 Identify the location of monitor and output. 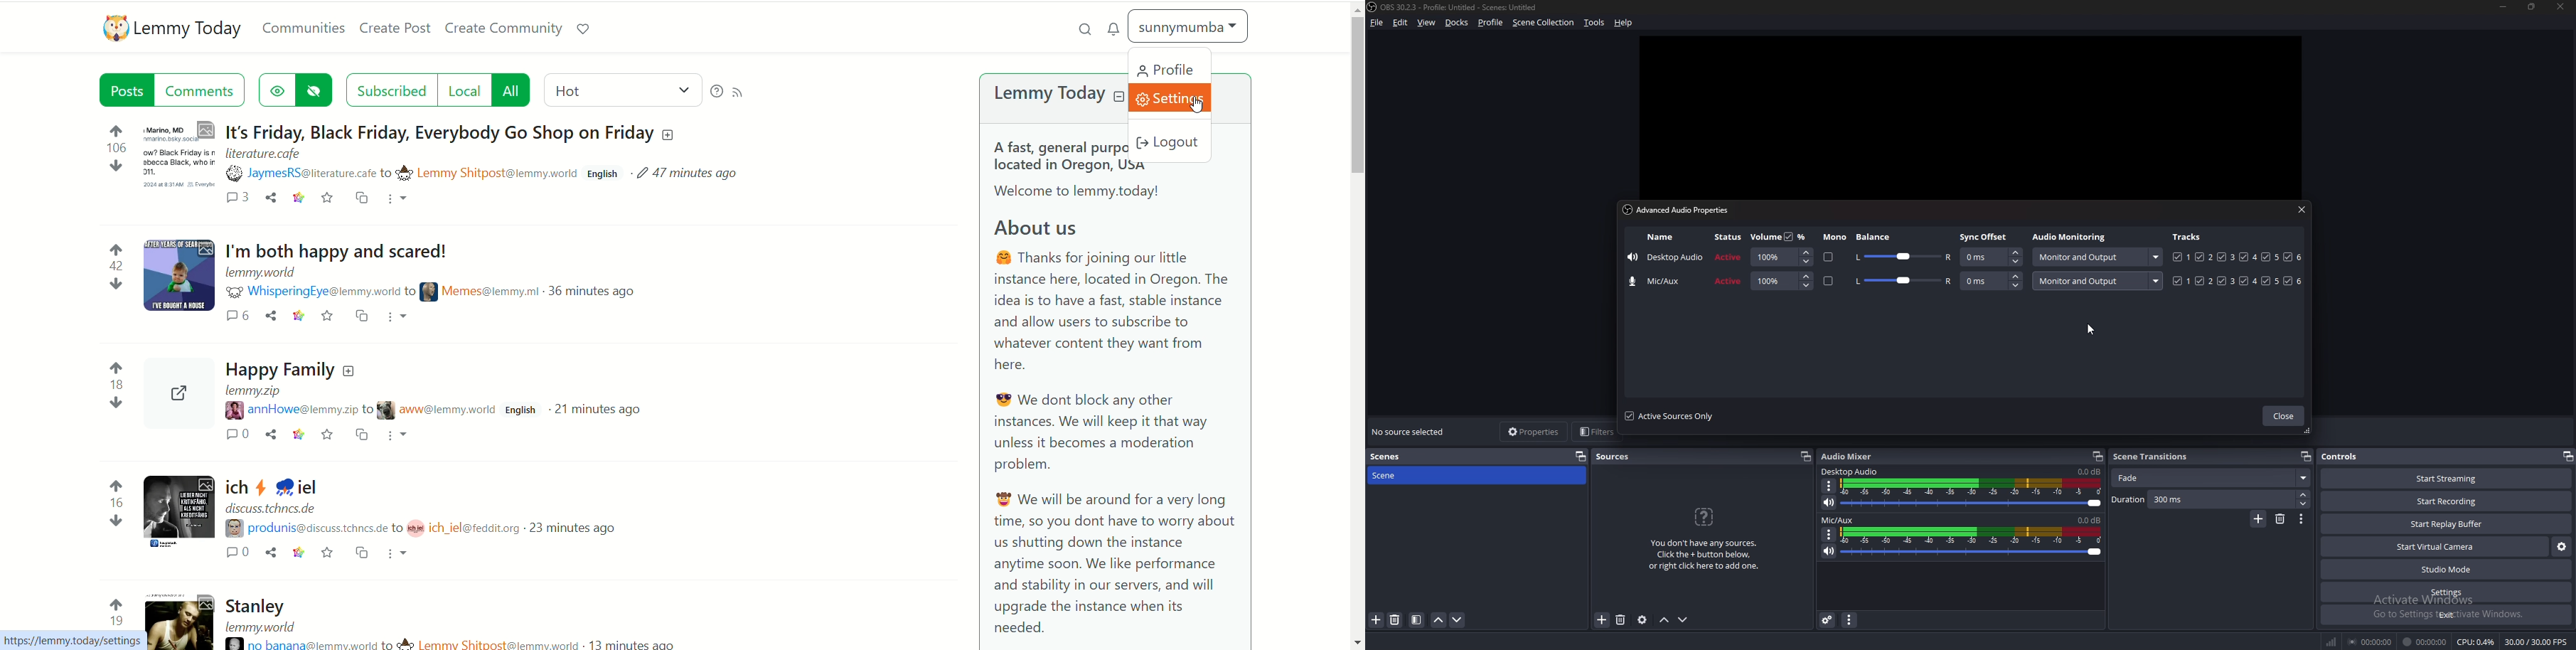
(2099, 256).